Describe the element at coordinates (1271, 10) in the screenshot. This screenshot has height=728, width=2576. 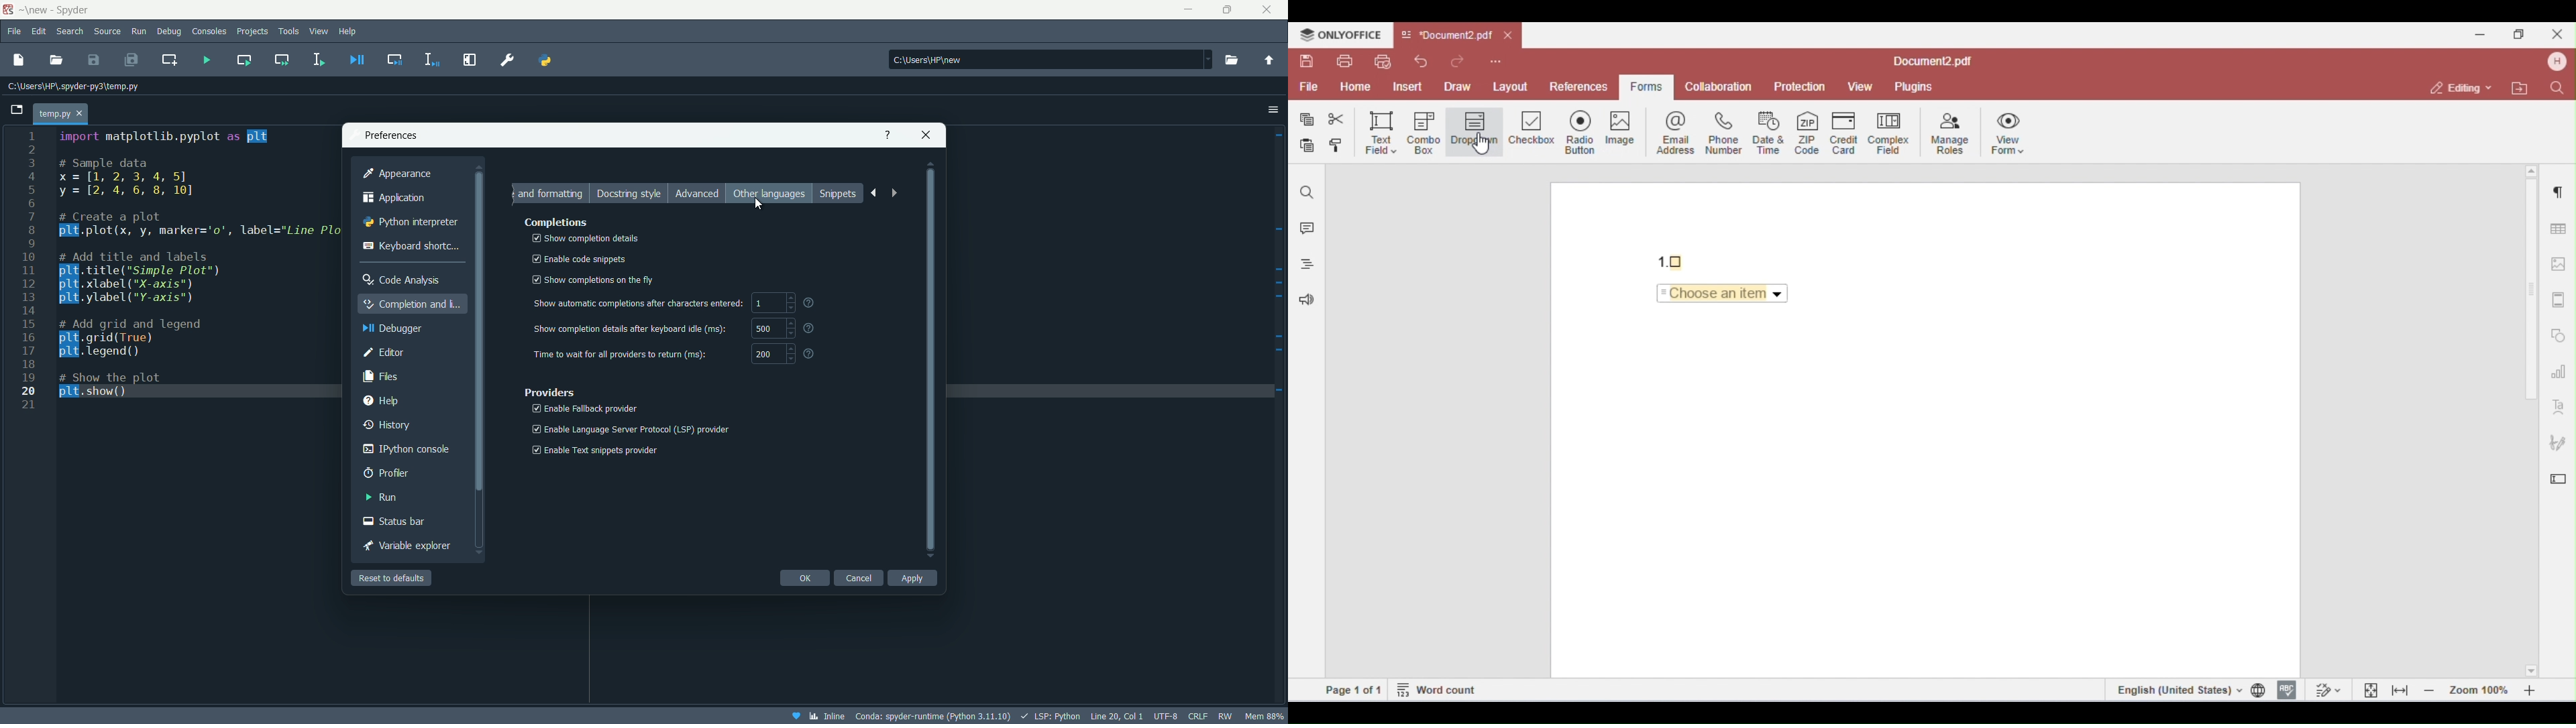
I see `close app` at that location.